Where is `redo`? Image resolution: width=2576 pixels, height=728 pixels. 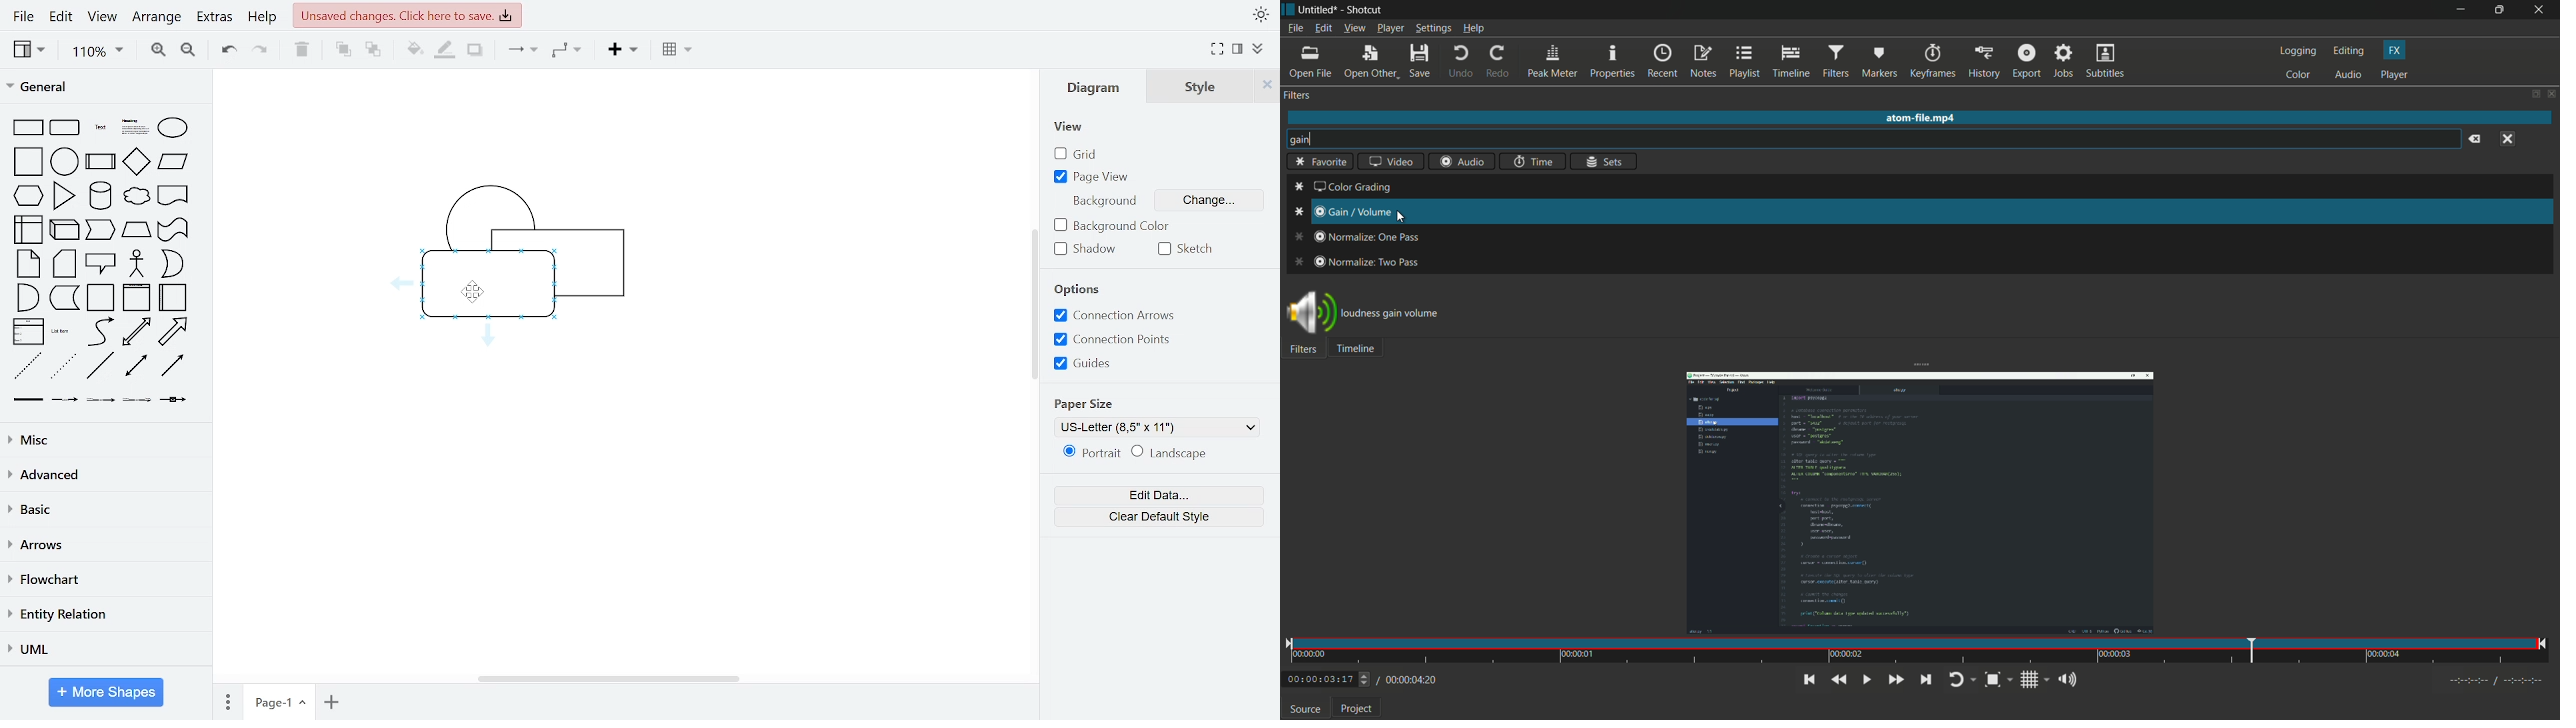 redo is located at coordinates (1499, 62).